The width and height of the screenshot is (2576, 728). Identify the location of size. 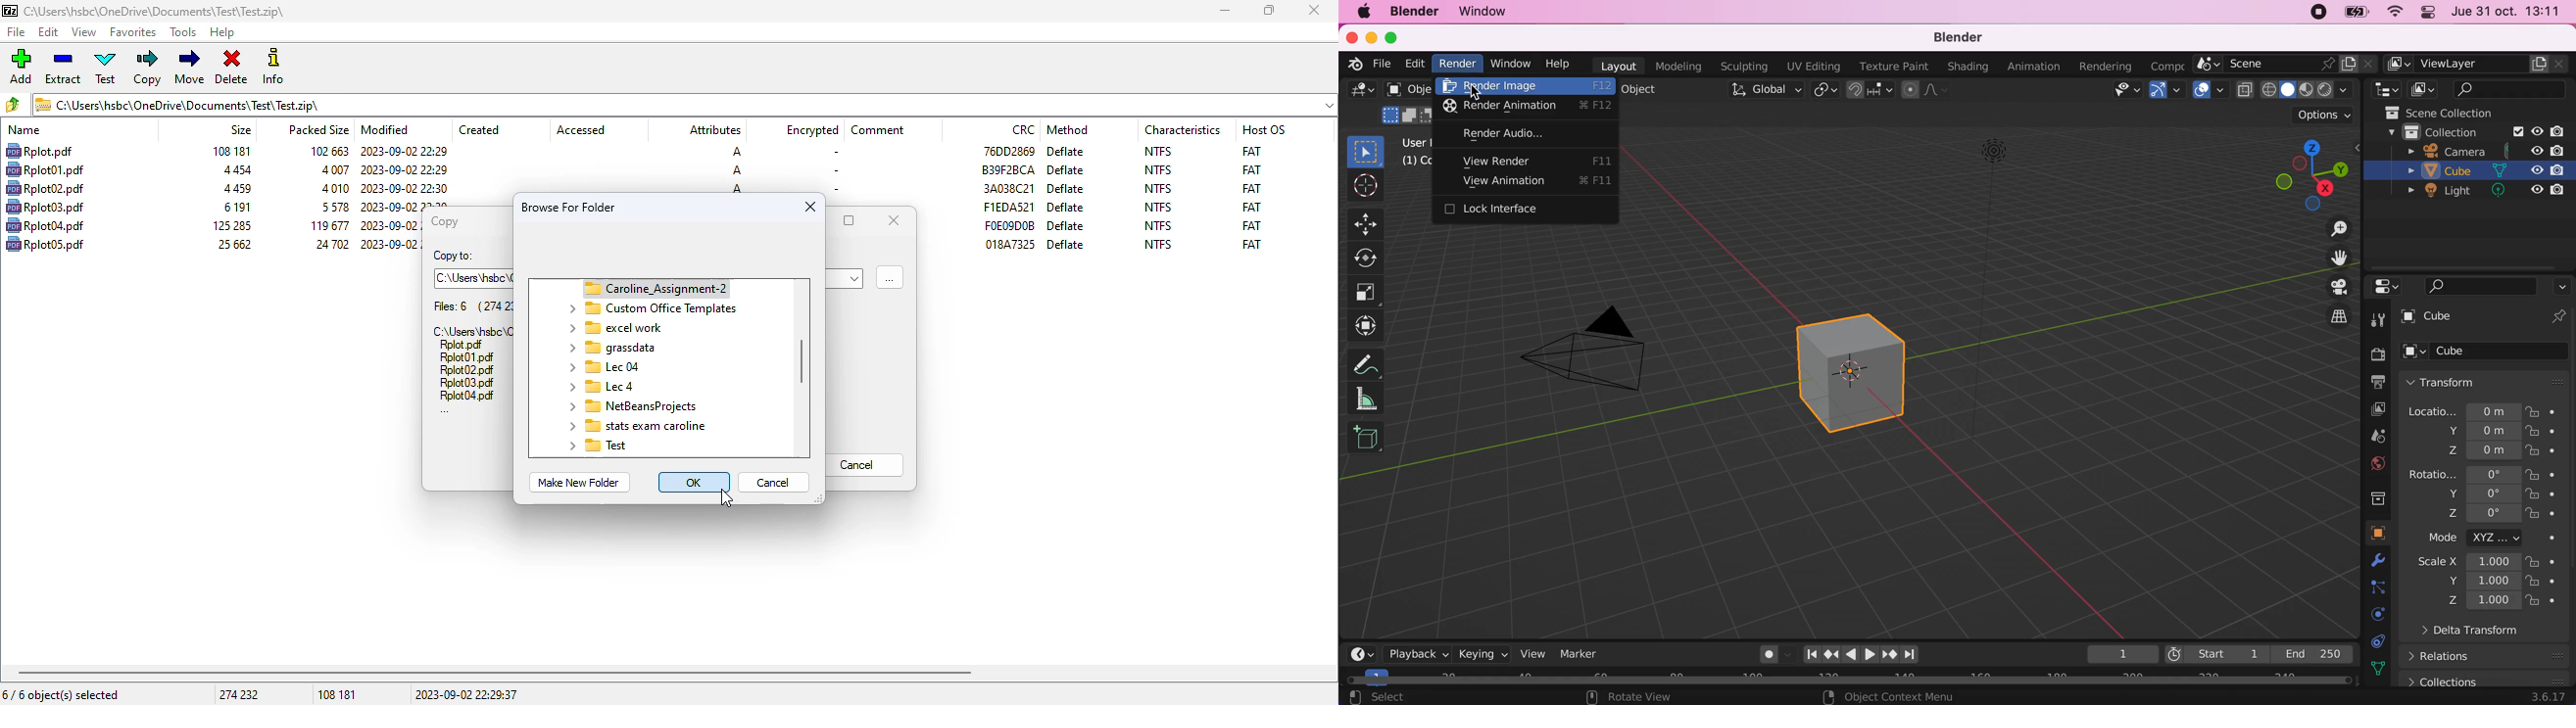
(235, 207).